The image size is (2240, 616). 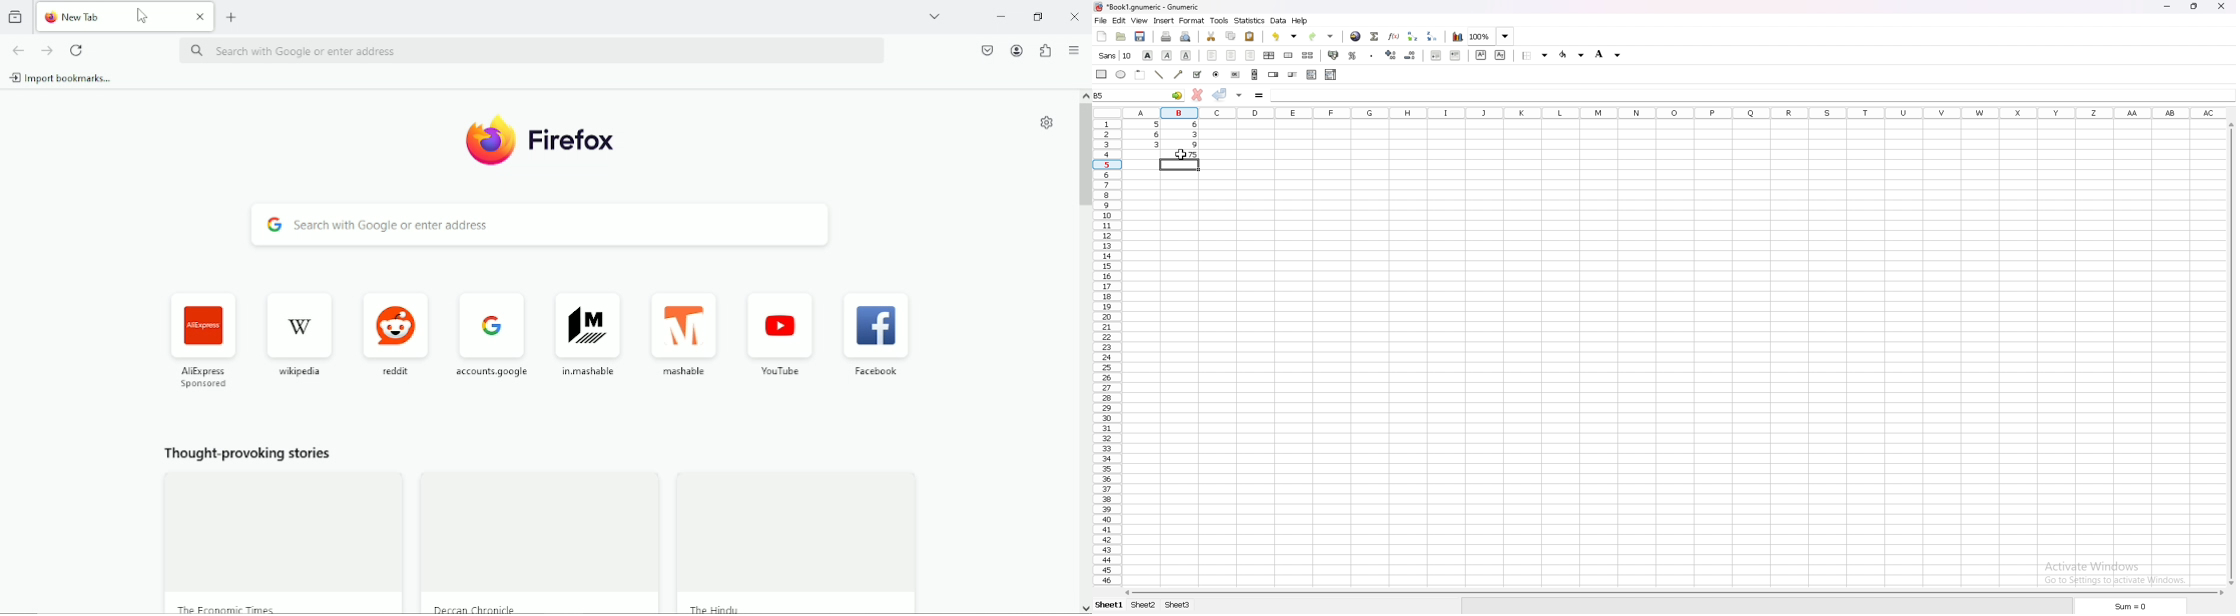 What do you see at coordinates (1217, 75) in the screenshot?
I see `radio button` at bounding box center [1217, 75].